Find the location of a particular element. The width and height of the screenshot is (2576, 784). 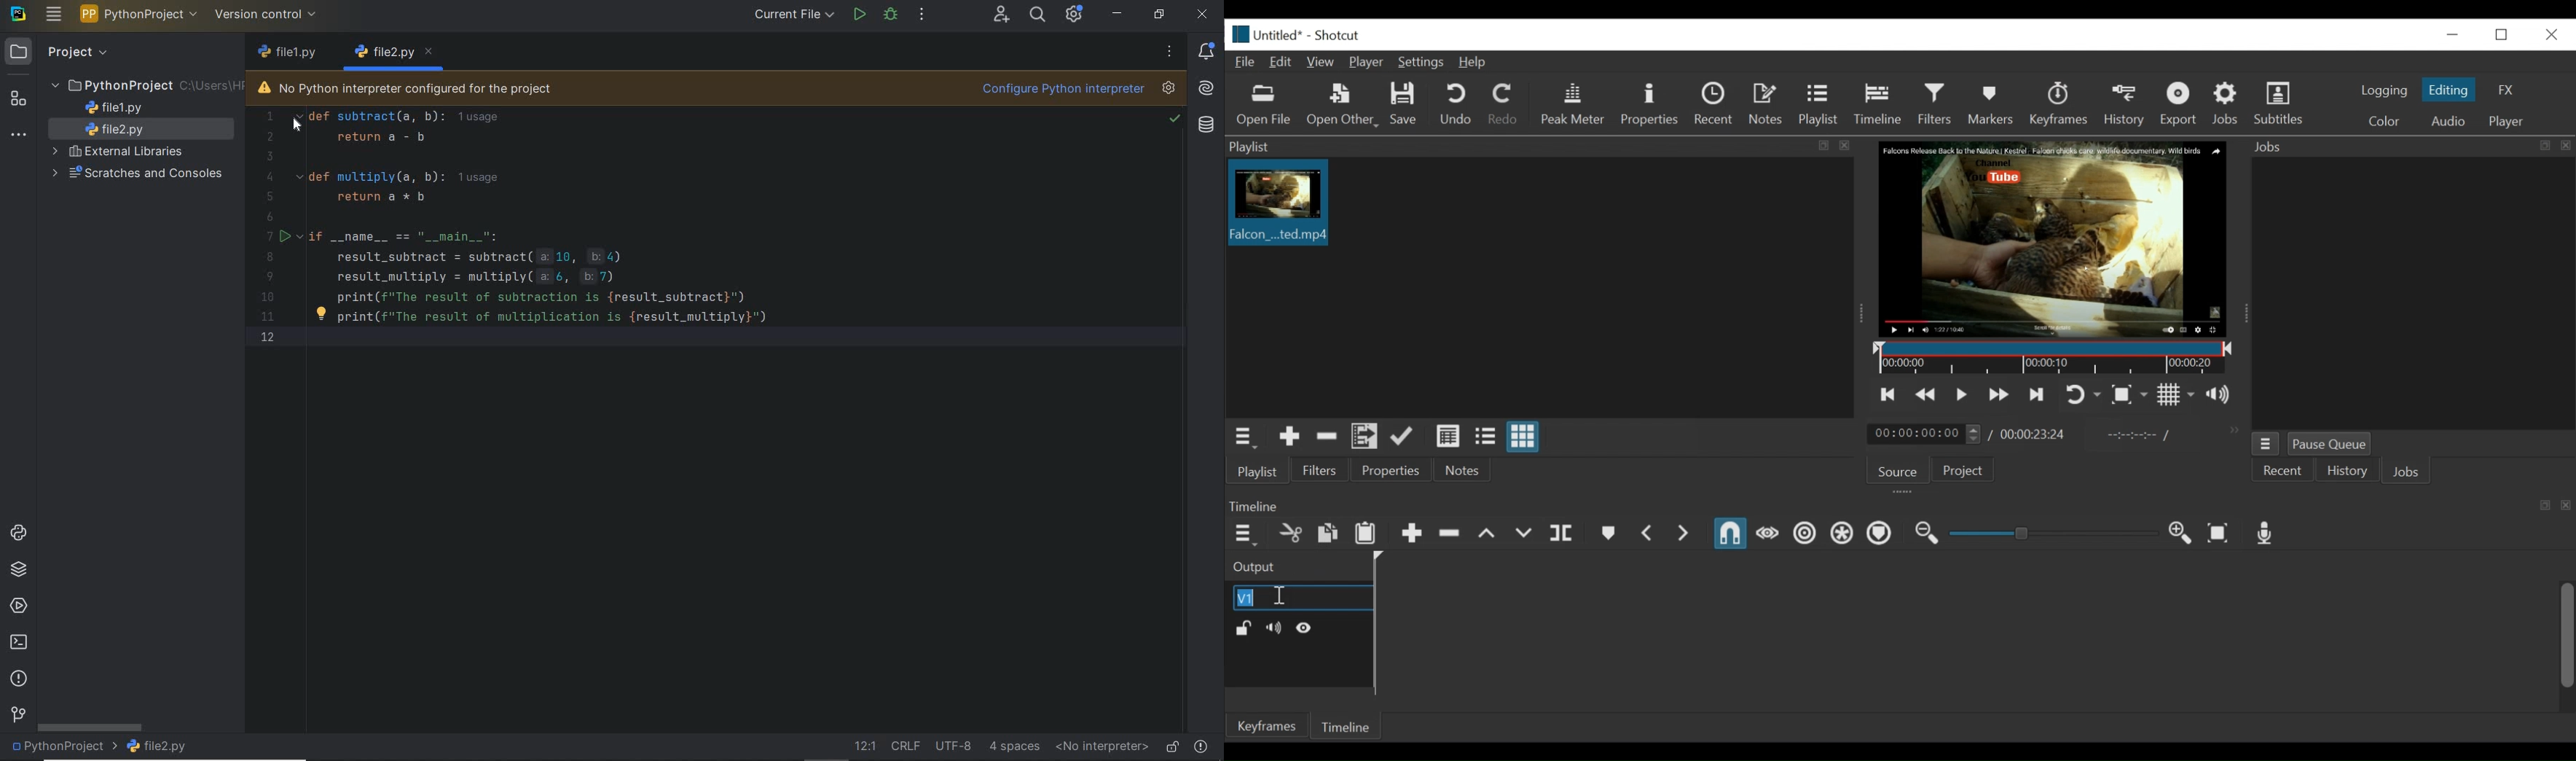

Shotxcut is located at coordinates (1340, 35).